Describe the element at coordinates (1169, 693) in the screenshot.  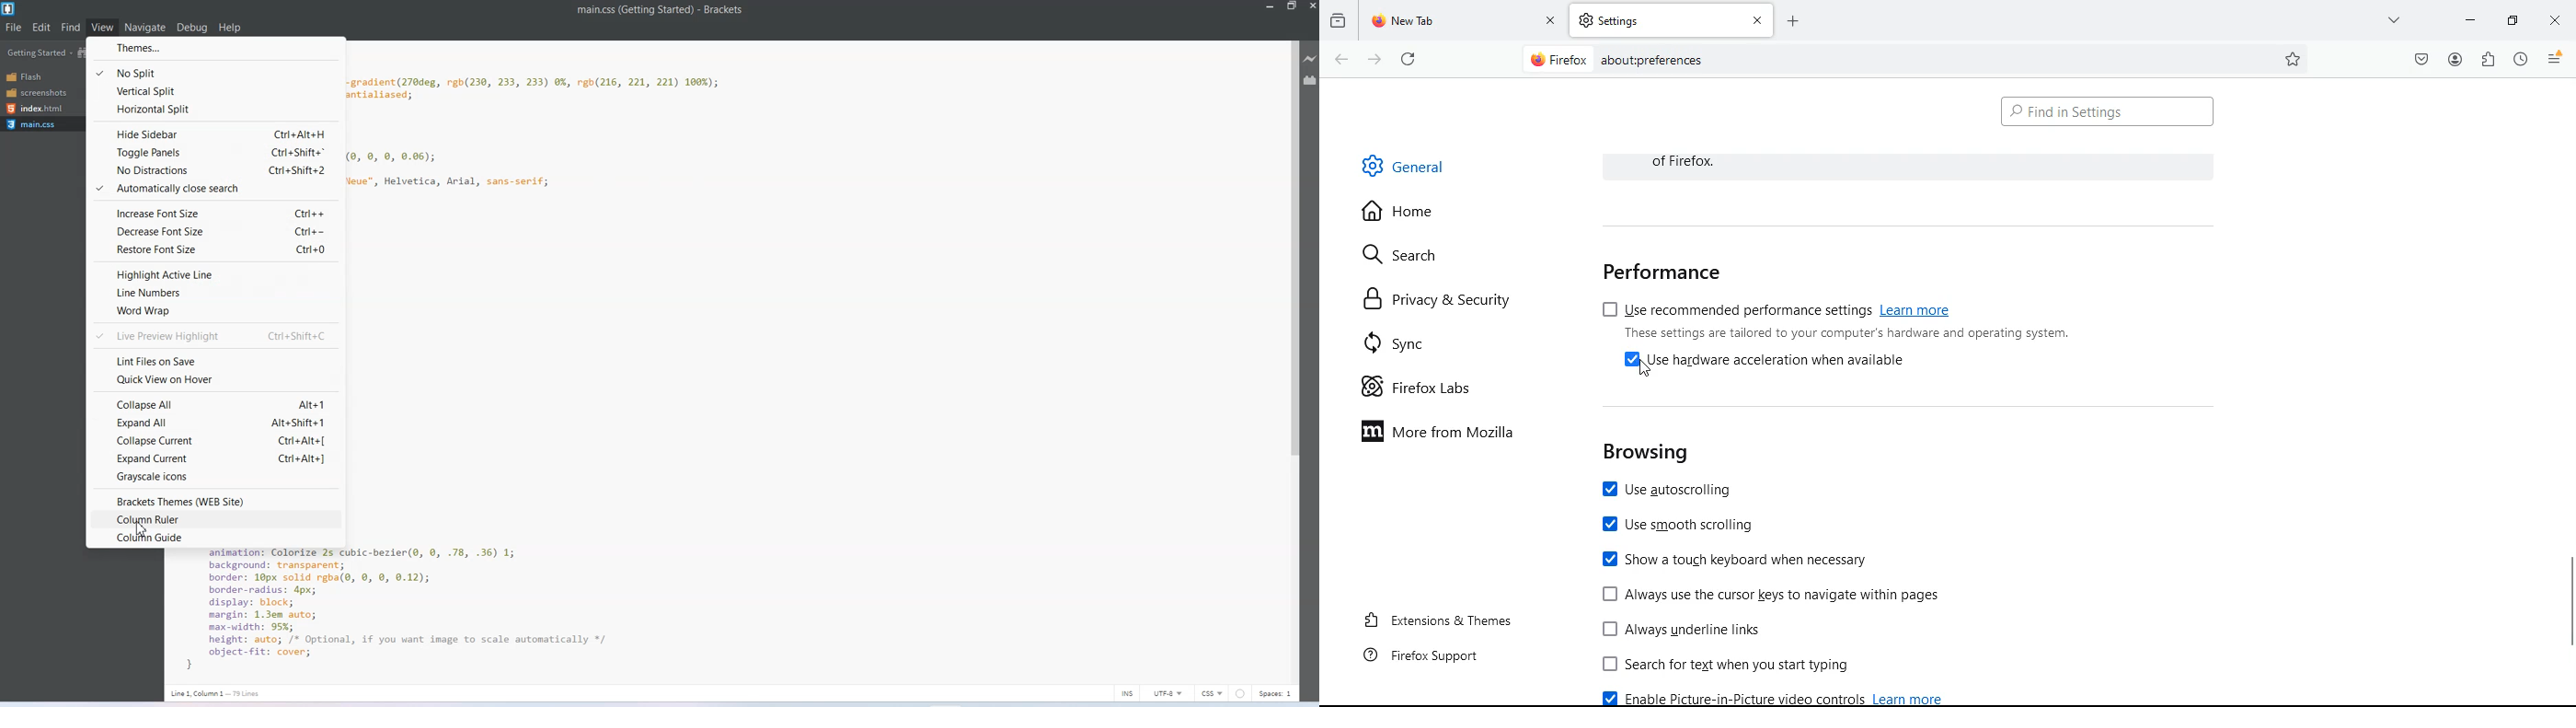
I see `UTF-8` at that location.